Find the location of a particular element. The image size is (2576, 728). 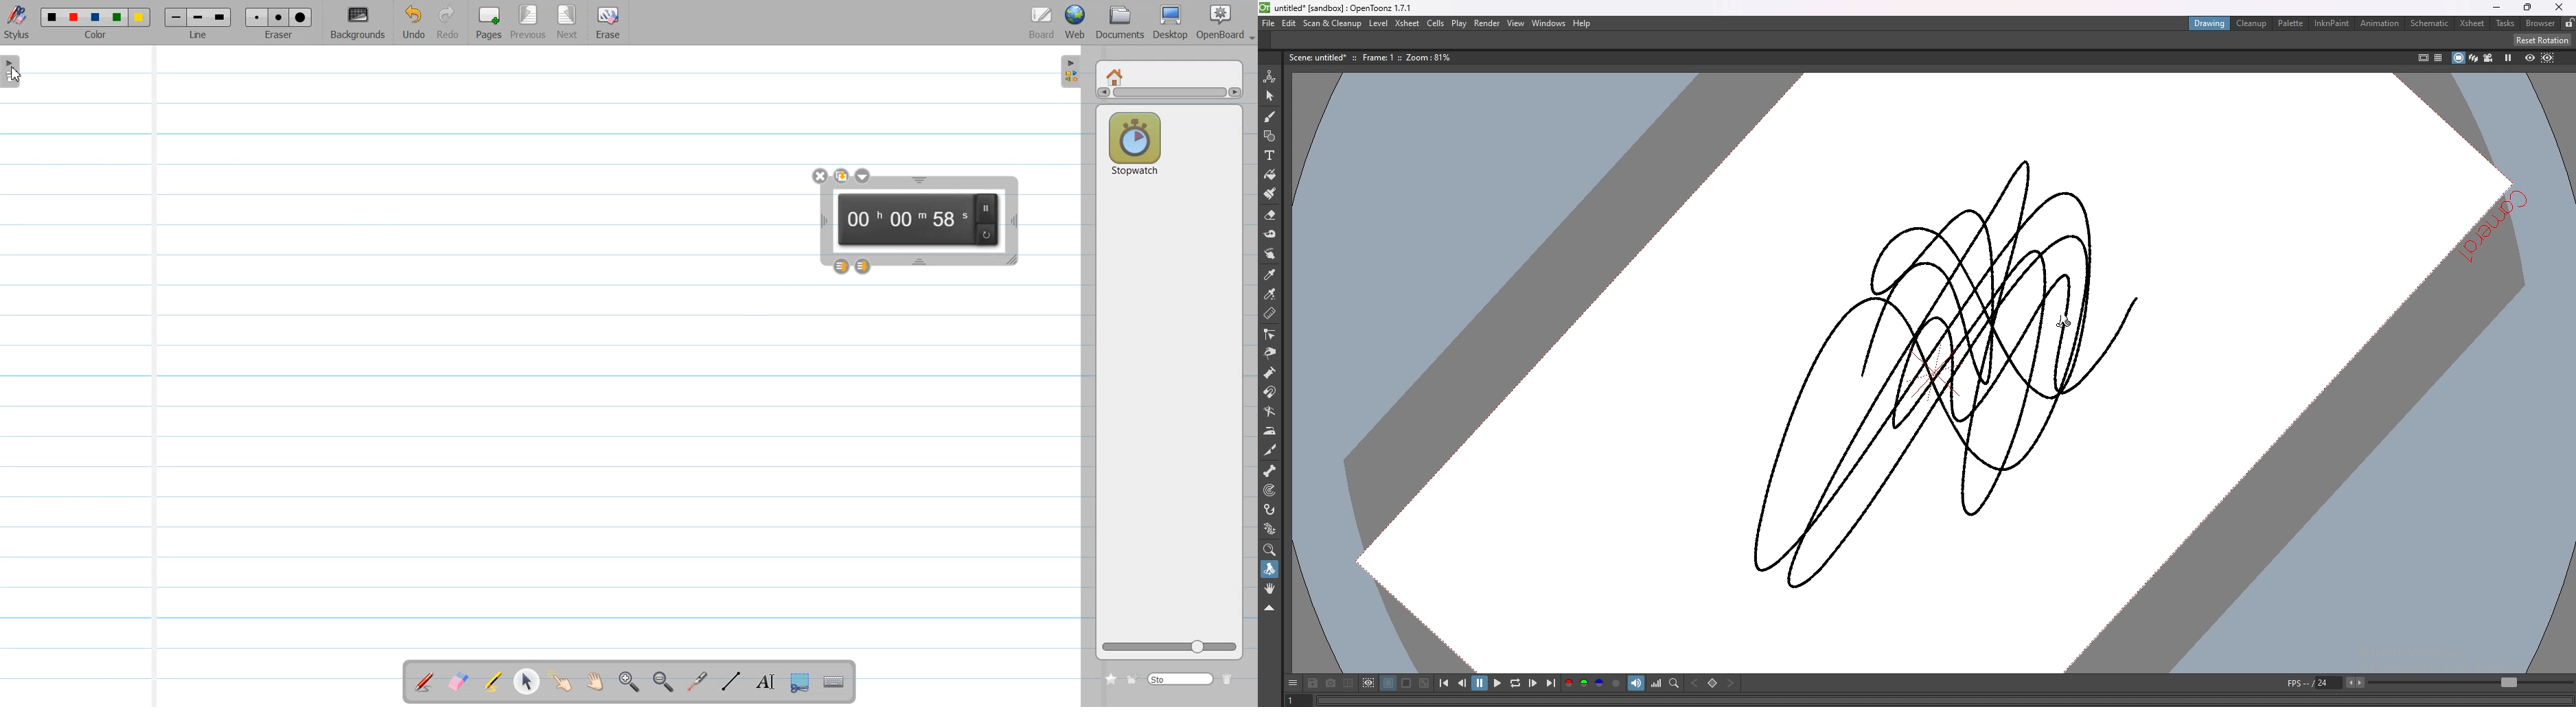

Sidebar is located at coordinates (14, 74).